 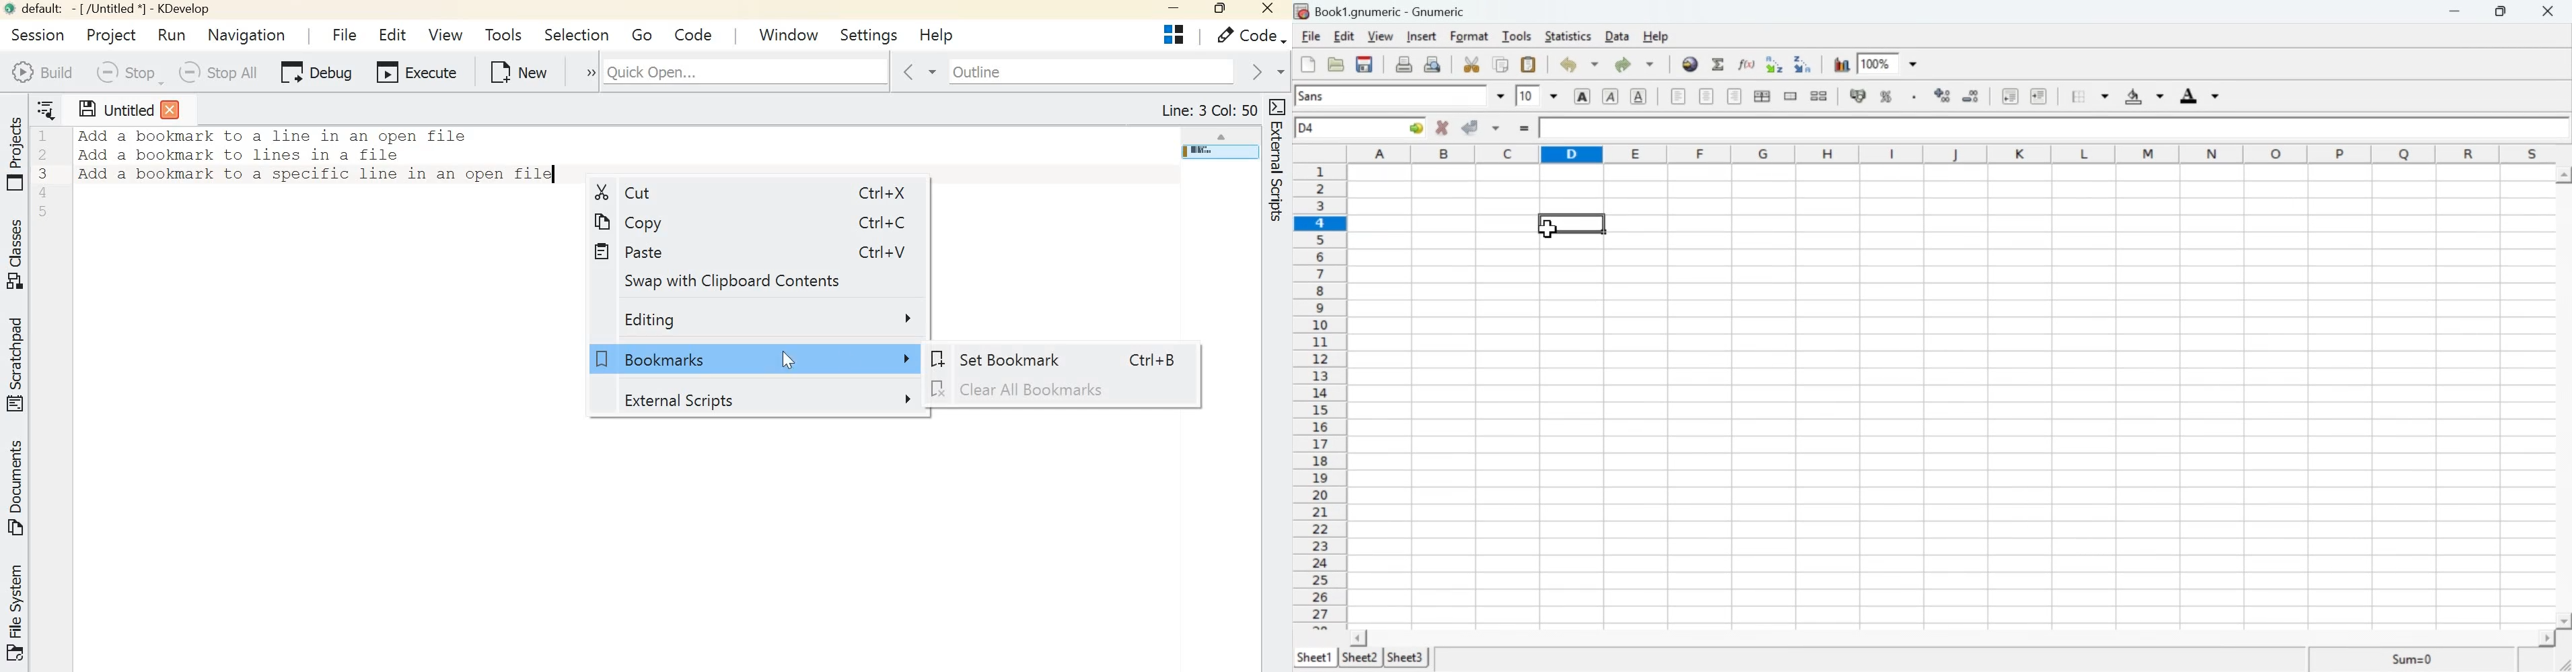 What do you see at coordinates (1528, 65) in the screenshot?
I see `Paste` at bounding box center [1528, 65].